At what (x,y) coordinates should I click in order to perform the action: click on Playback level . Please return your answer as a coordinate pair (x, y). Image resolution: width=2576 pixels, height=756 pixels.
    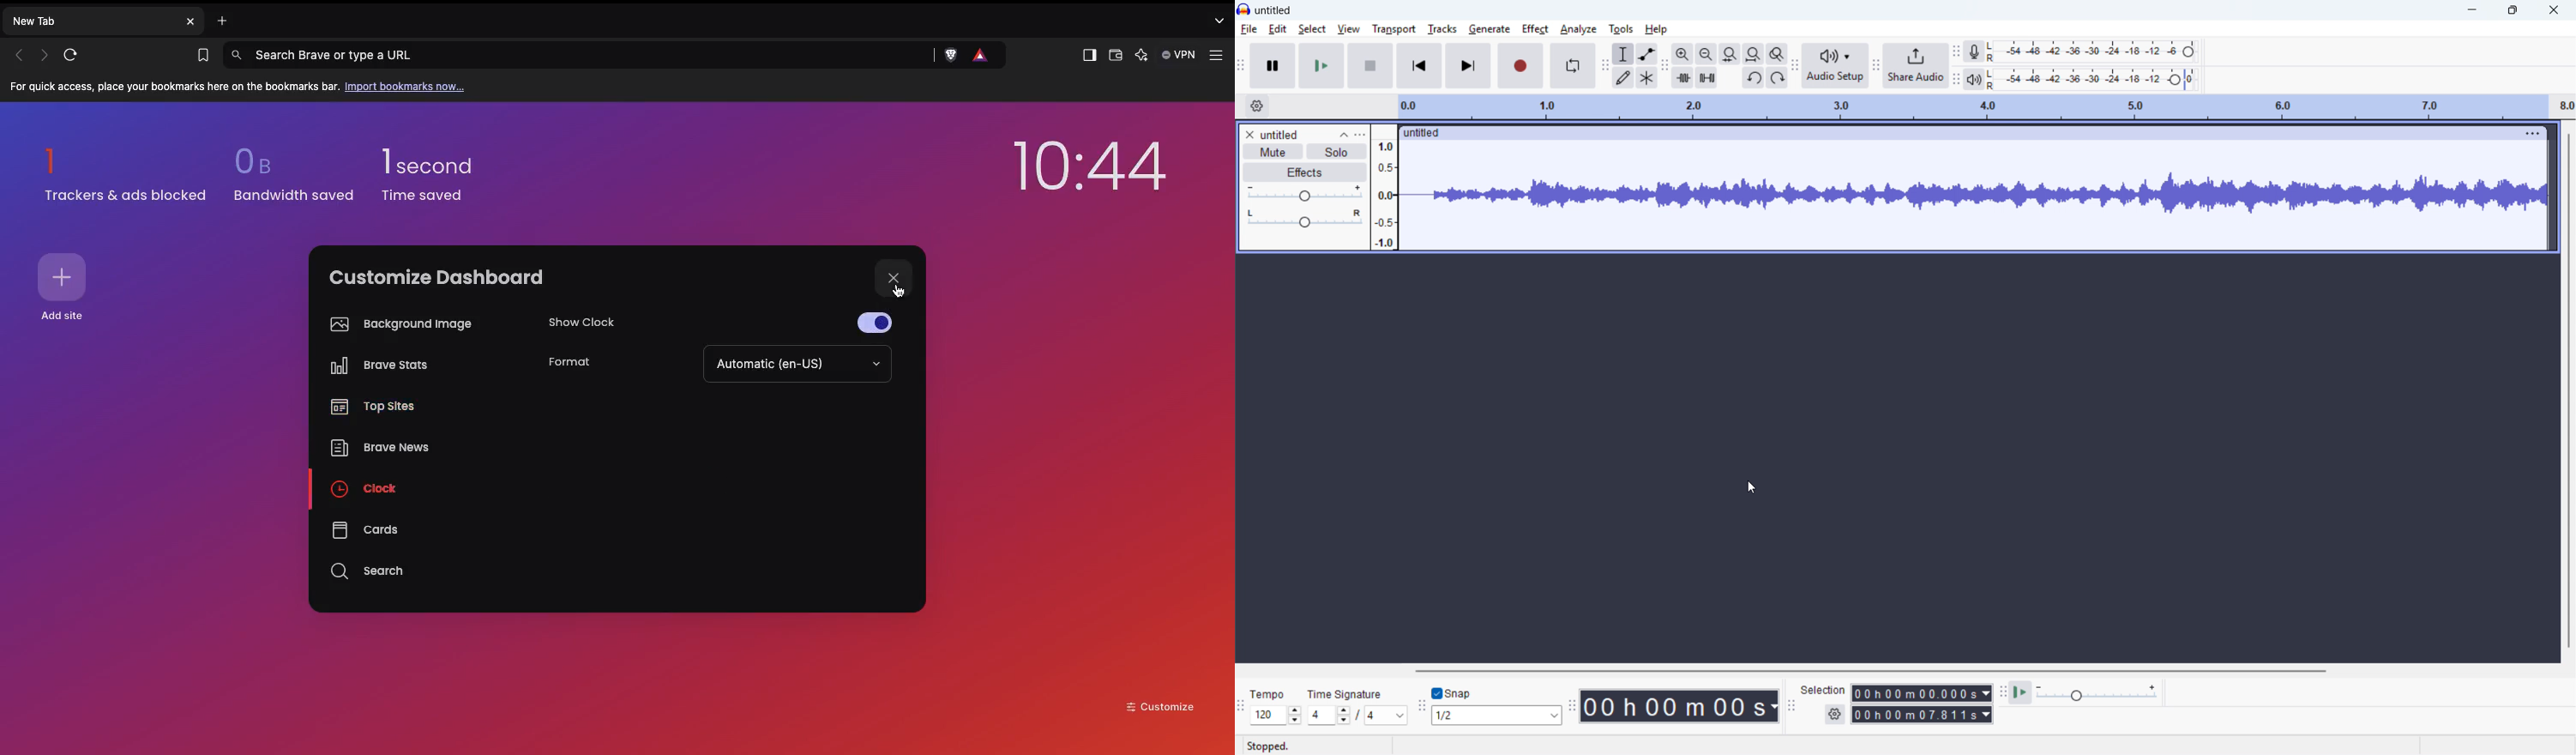
    Looking at the image, I should click on (2091, 80).